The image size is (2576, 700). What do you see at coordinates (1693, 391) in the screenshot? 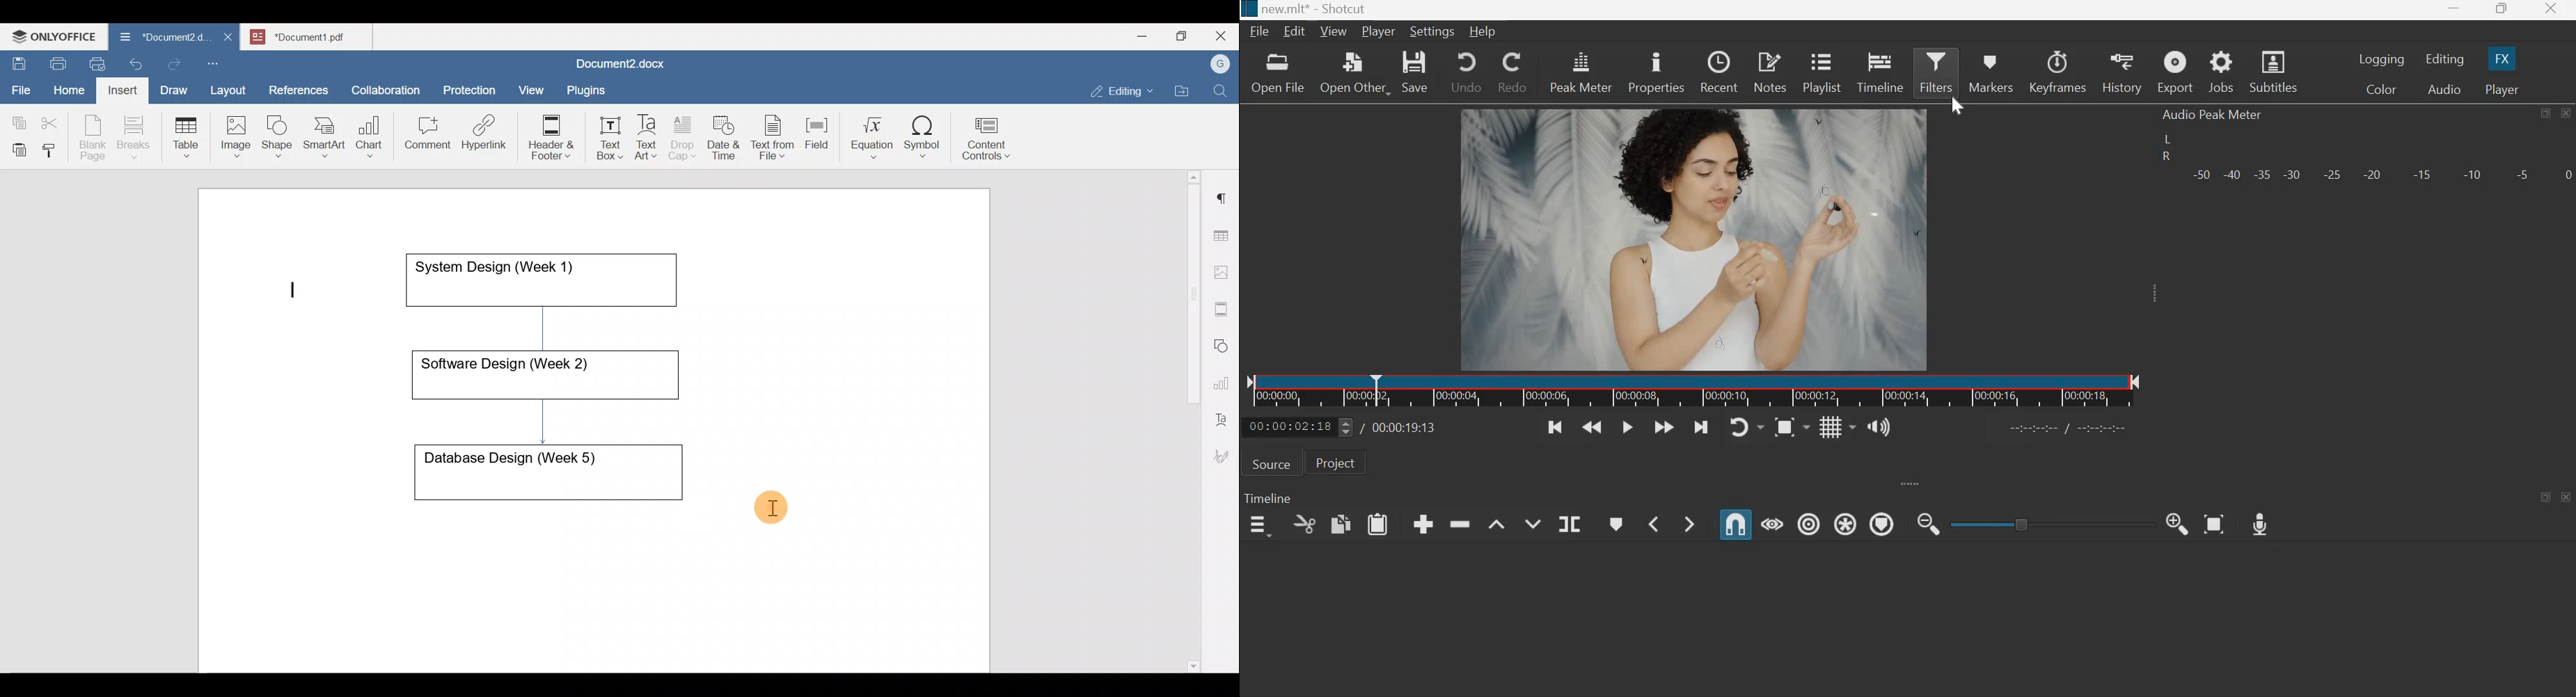
I see `Timeline` at bounding box center [1693, 391].